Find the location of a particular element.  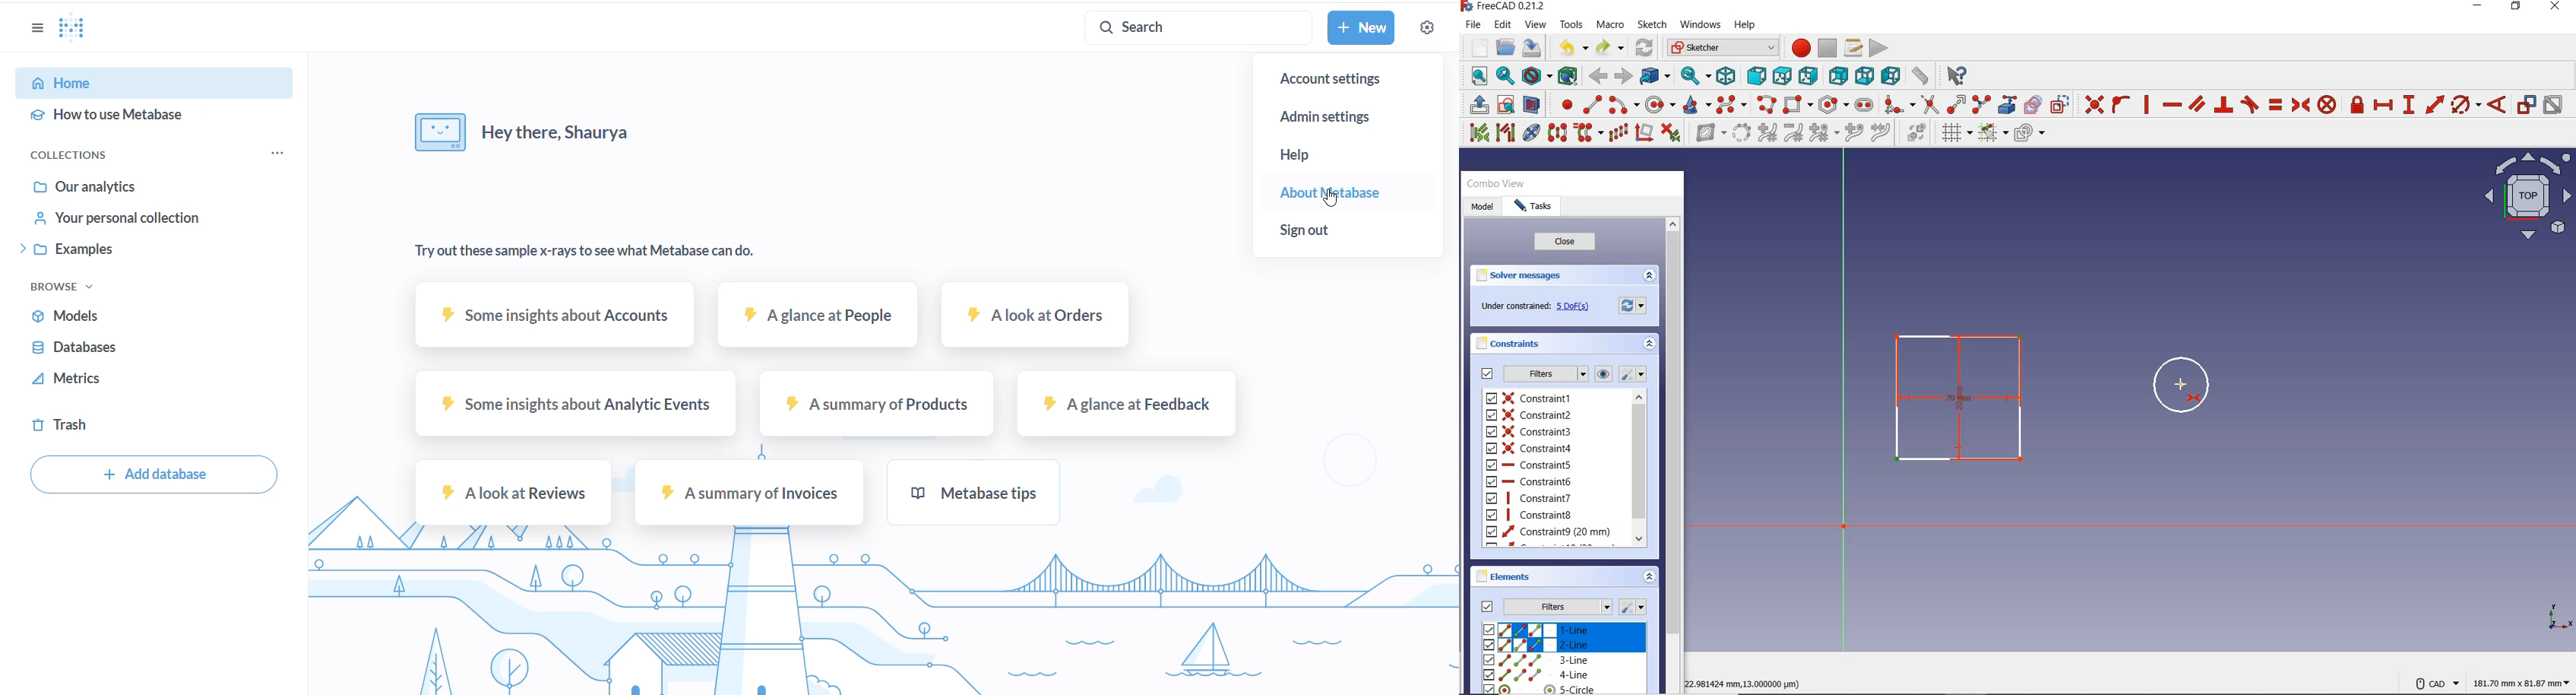

clone is located at coordinates (1587, 134).